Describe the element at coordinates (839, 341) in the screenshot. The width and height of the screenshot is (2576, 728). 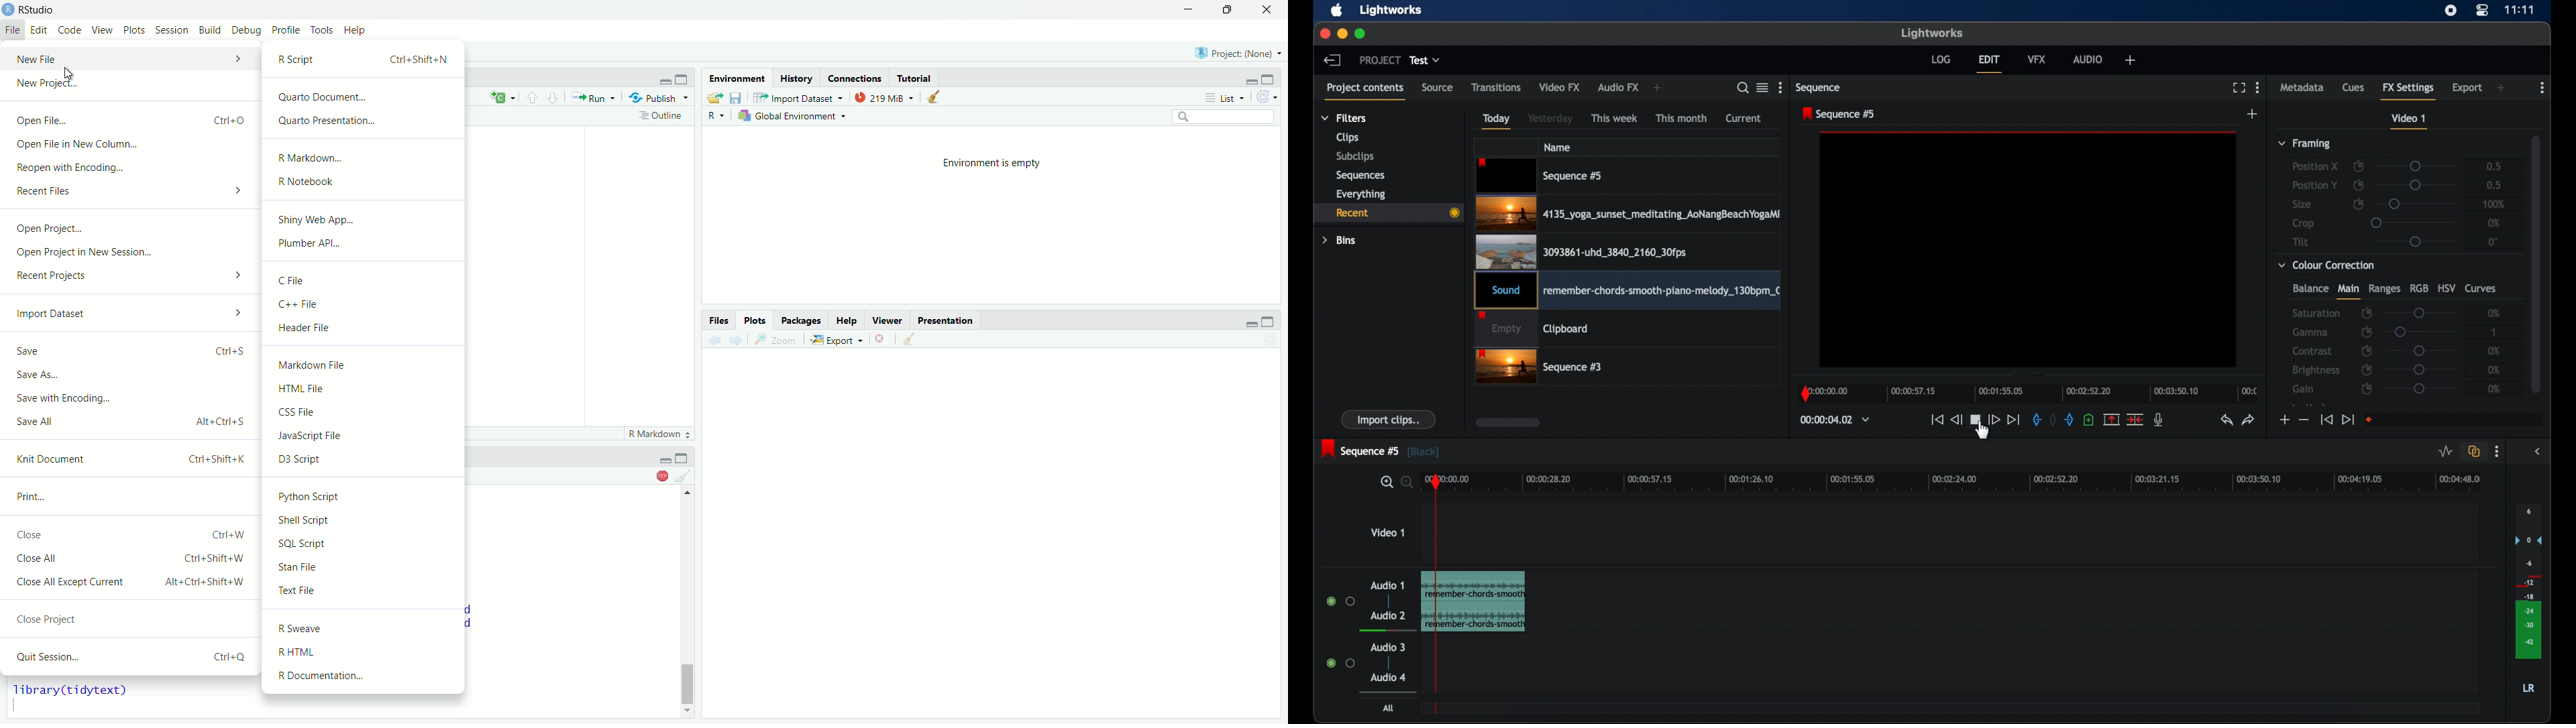
I see `Export as` at that location.